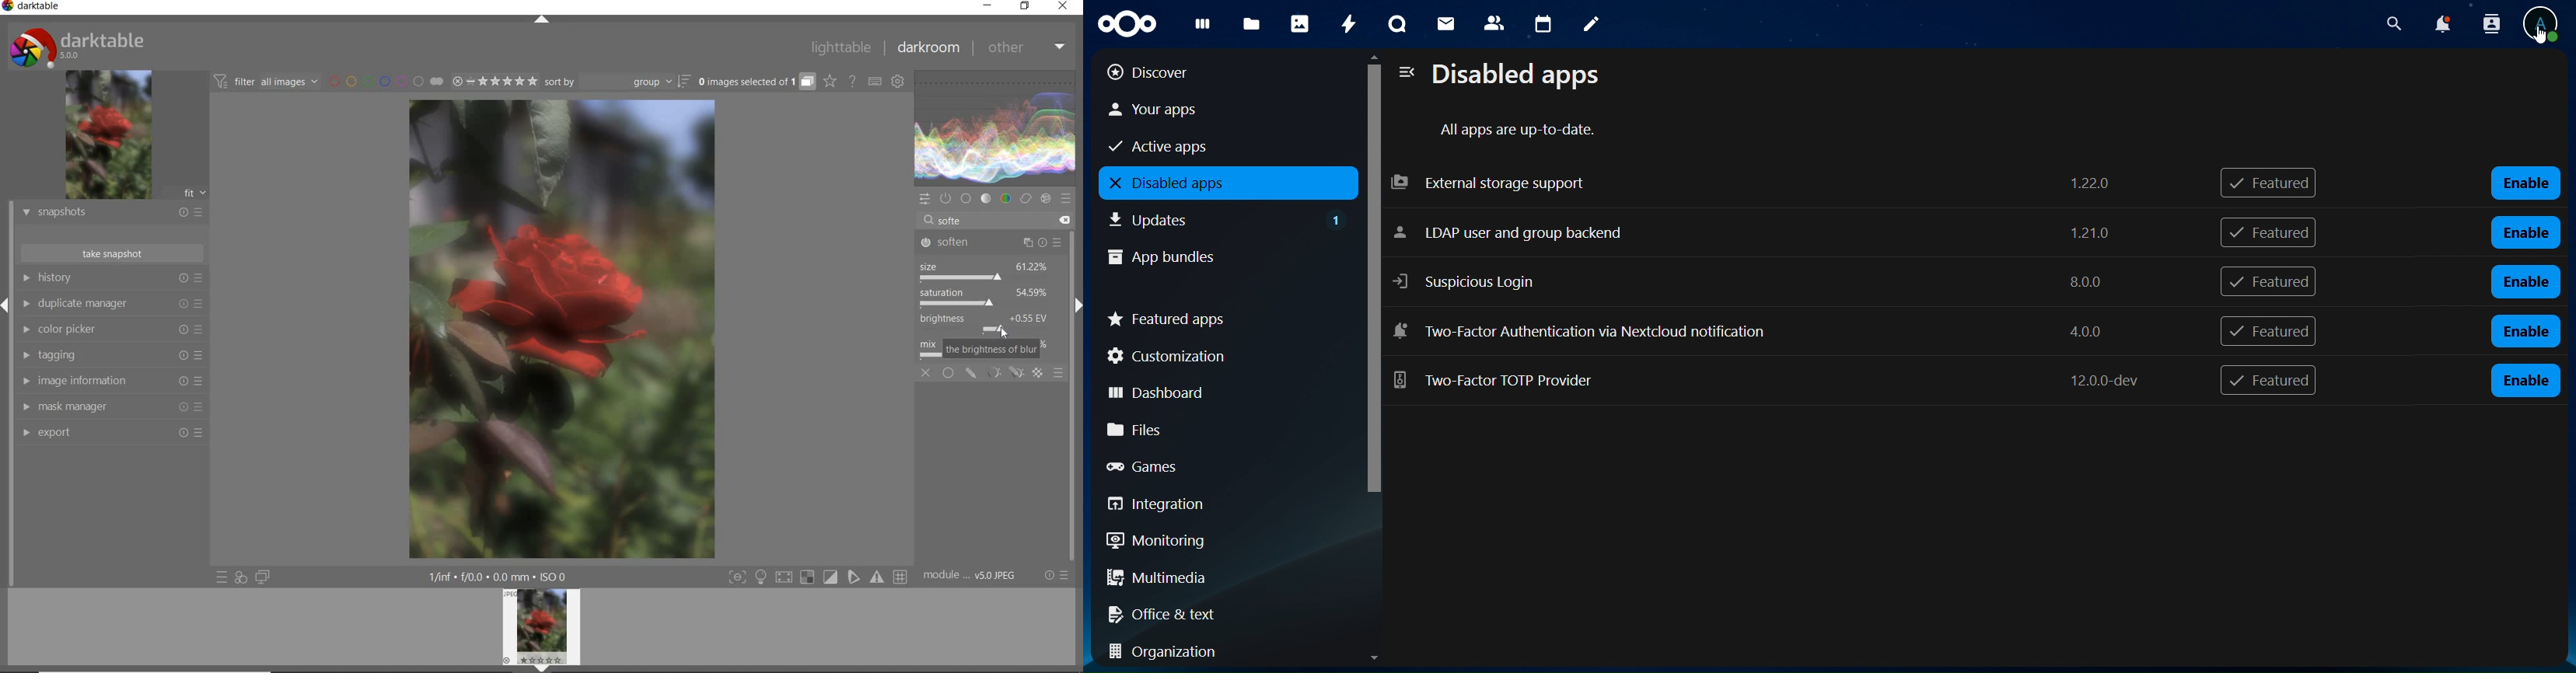 Image resolution: width=2576 pixels, height=700 pixels. I want to click on notes, so click(1587, 22).